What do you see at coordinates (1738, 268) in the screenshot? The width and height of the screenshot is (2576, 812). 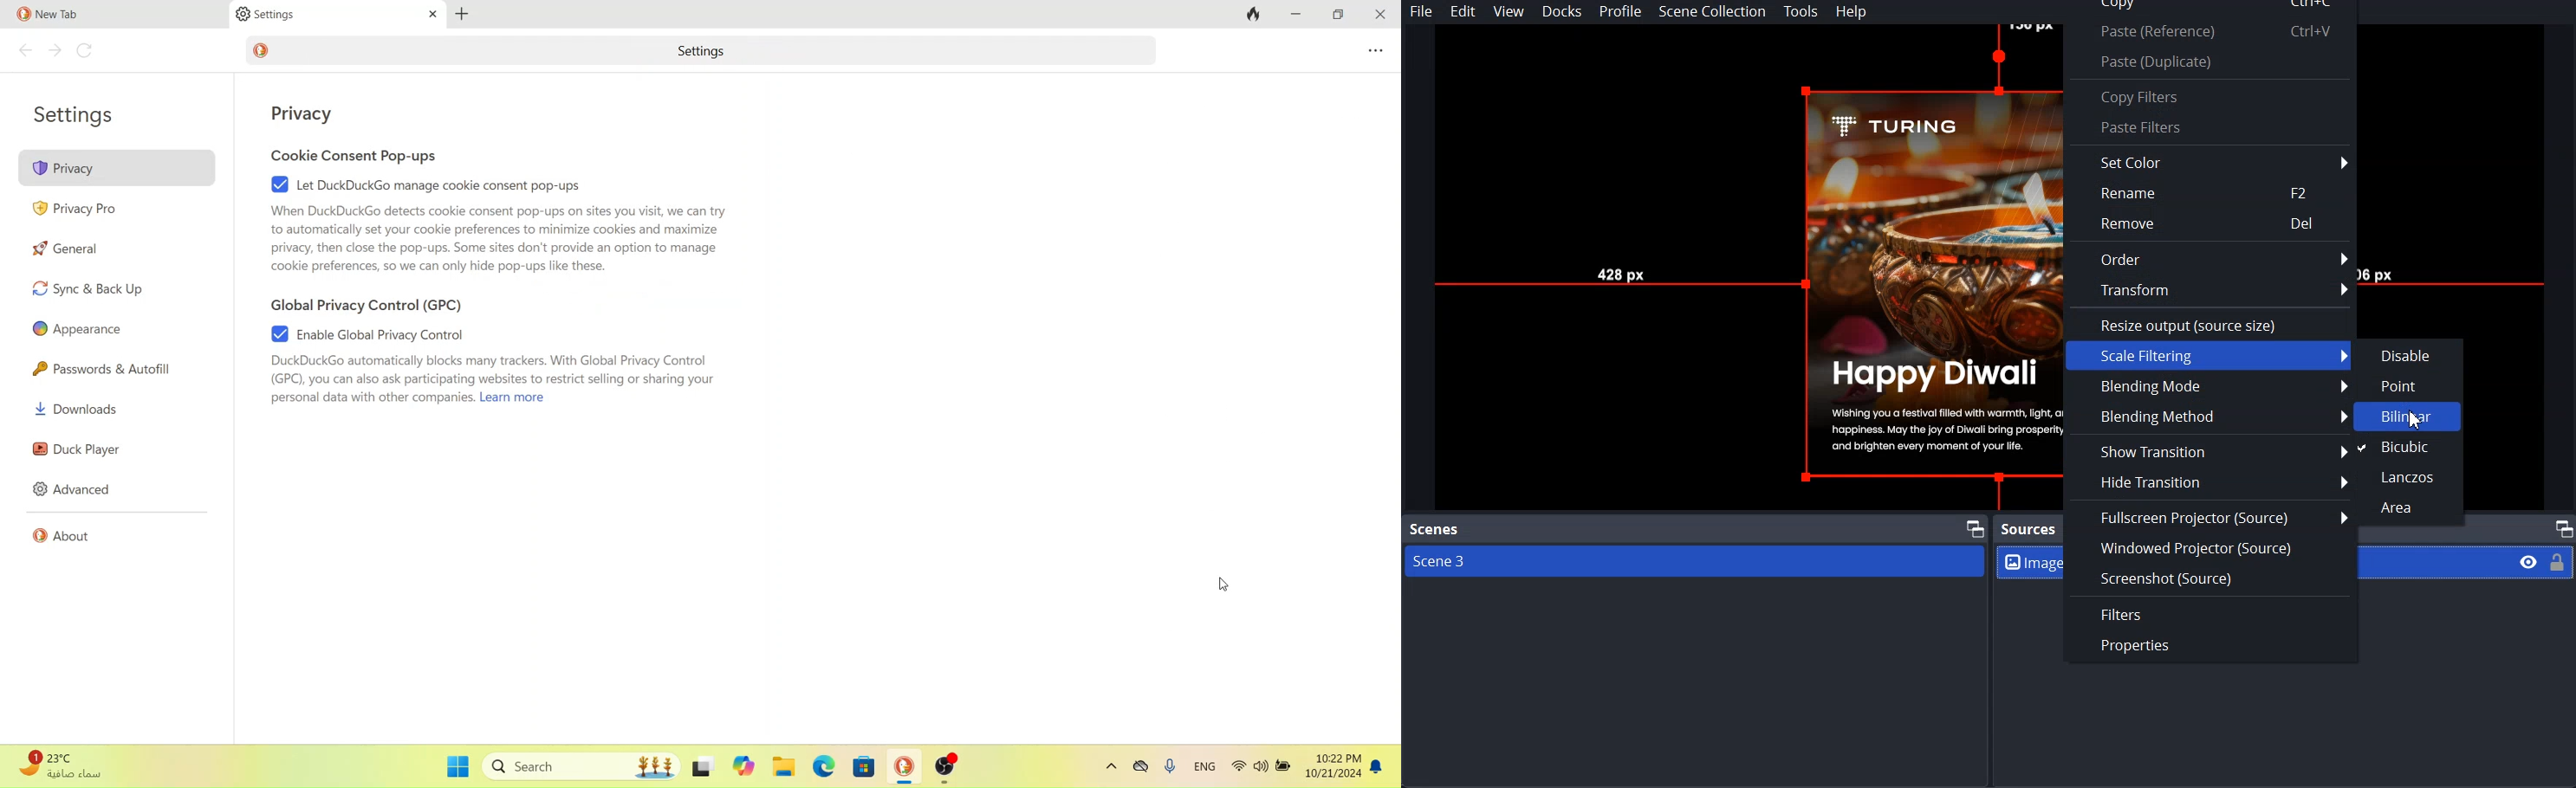 I see `Bounding box file preview` at bounding box center [1738, 268].